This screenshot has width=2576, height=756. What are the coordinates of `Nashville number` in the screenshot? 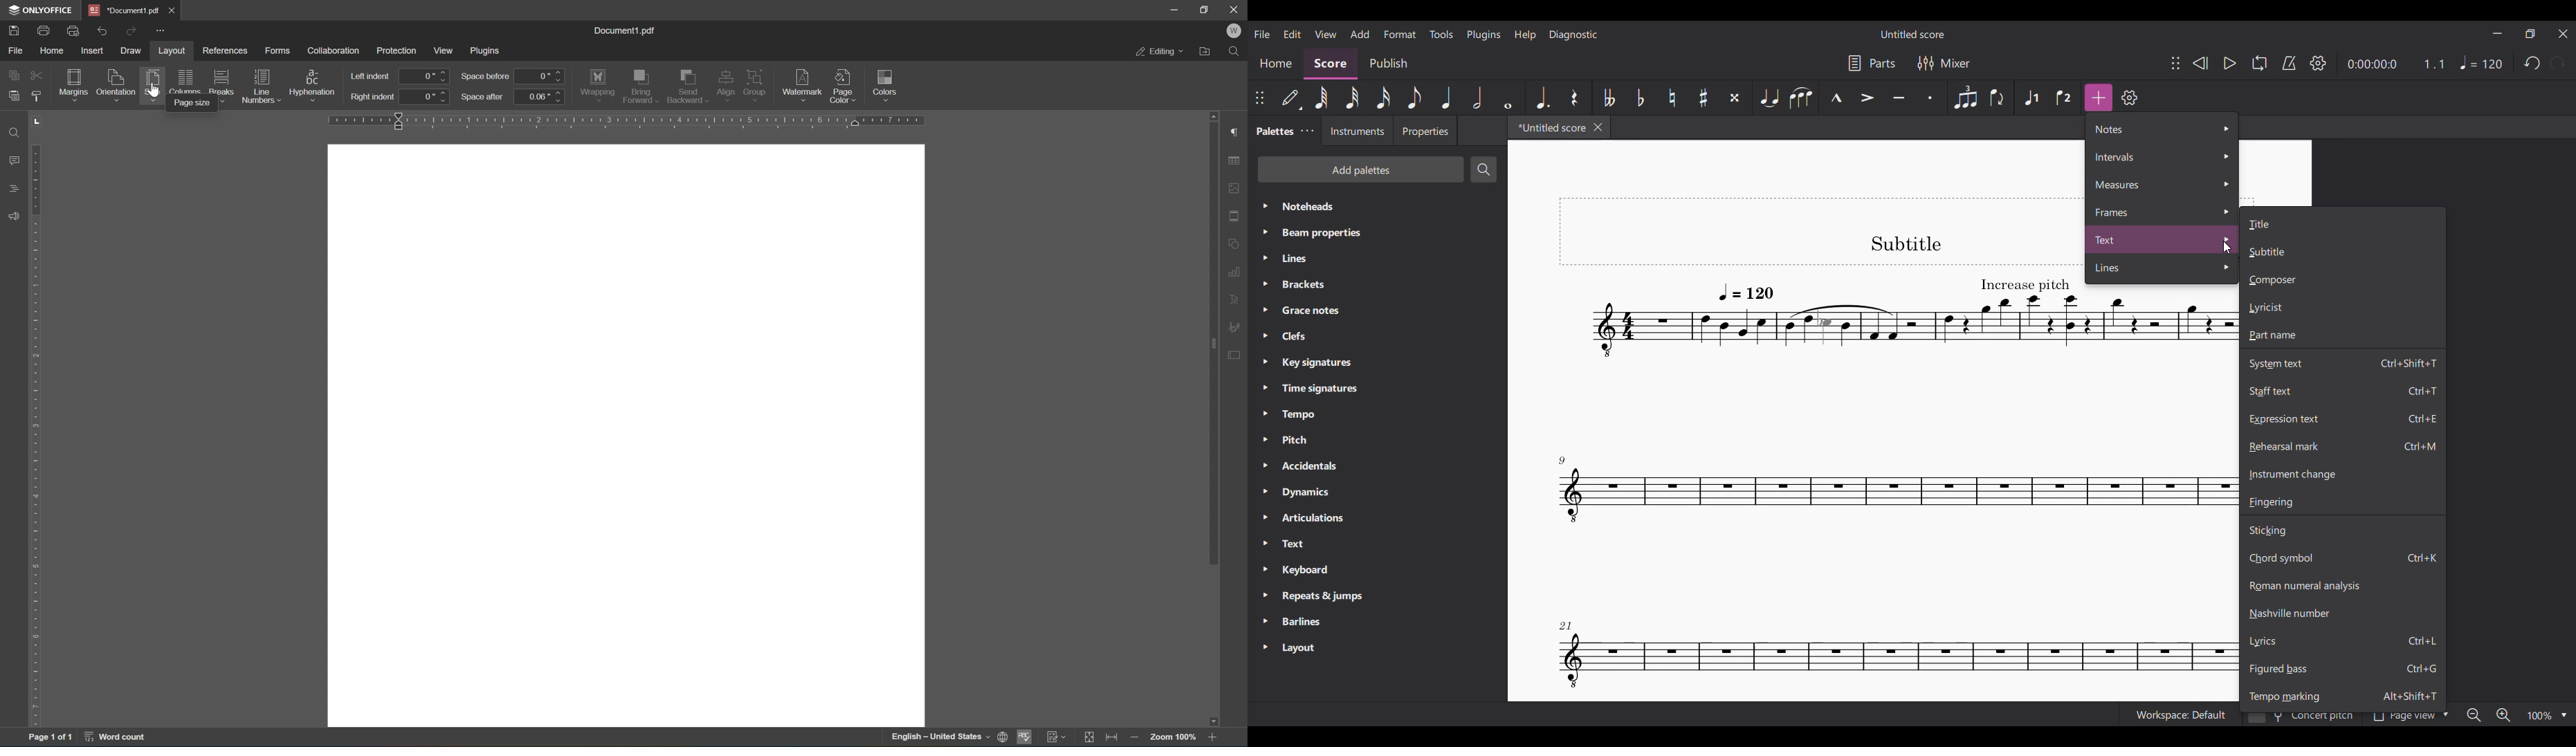 It's located at (2343, 613).